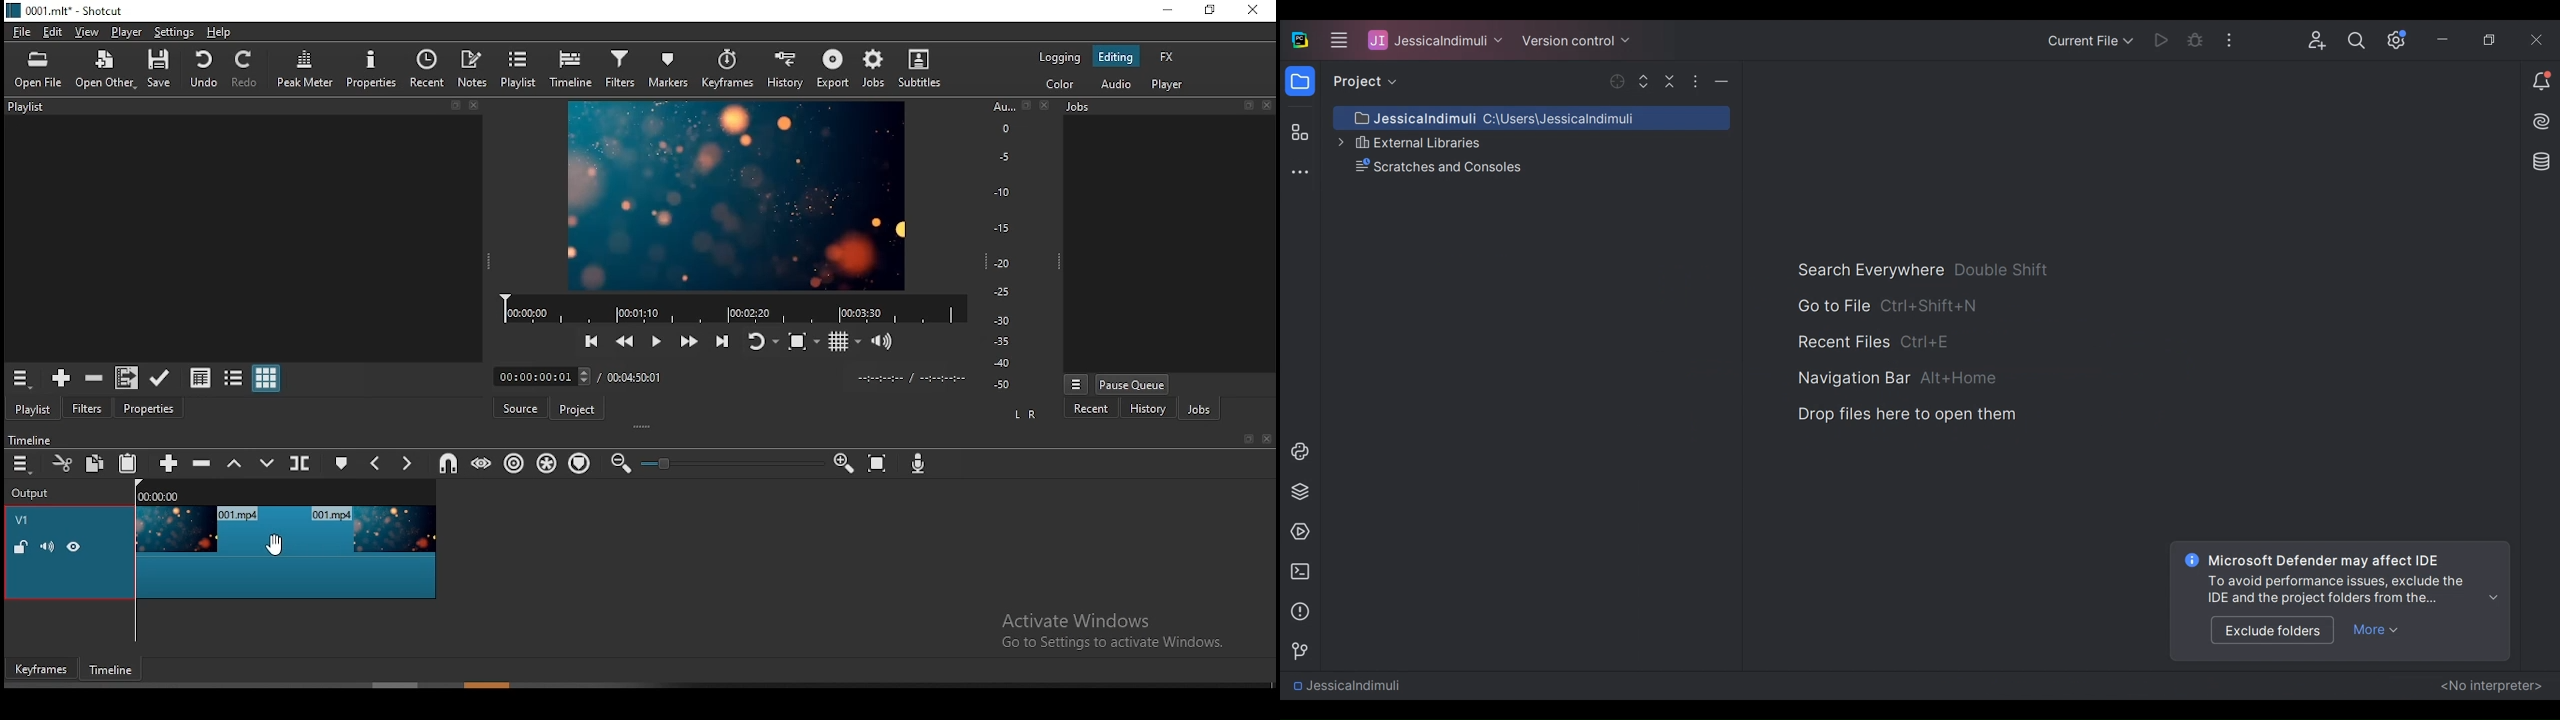 The image size is (2576, 728). What do you see at coordinates (277, 544) in the screenshot?
I see `cursor` at bounding box center [277, 544].